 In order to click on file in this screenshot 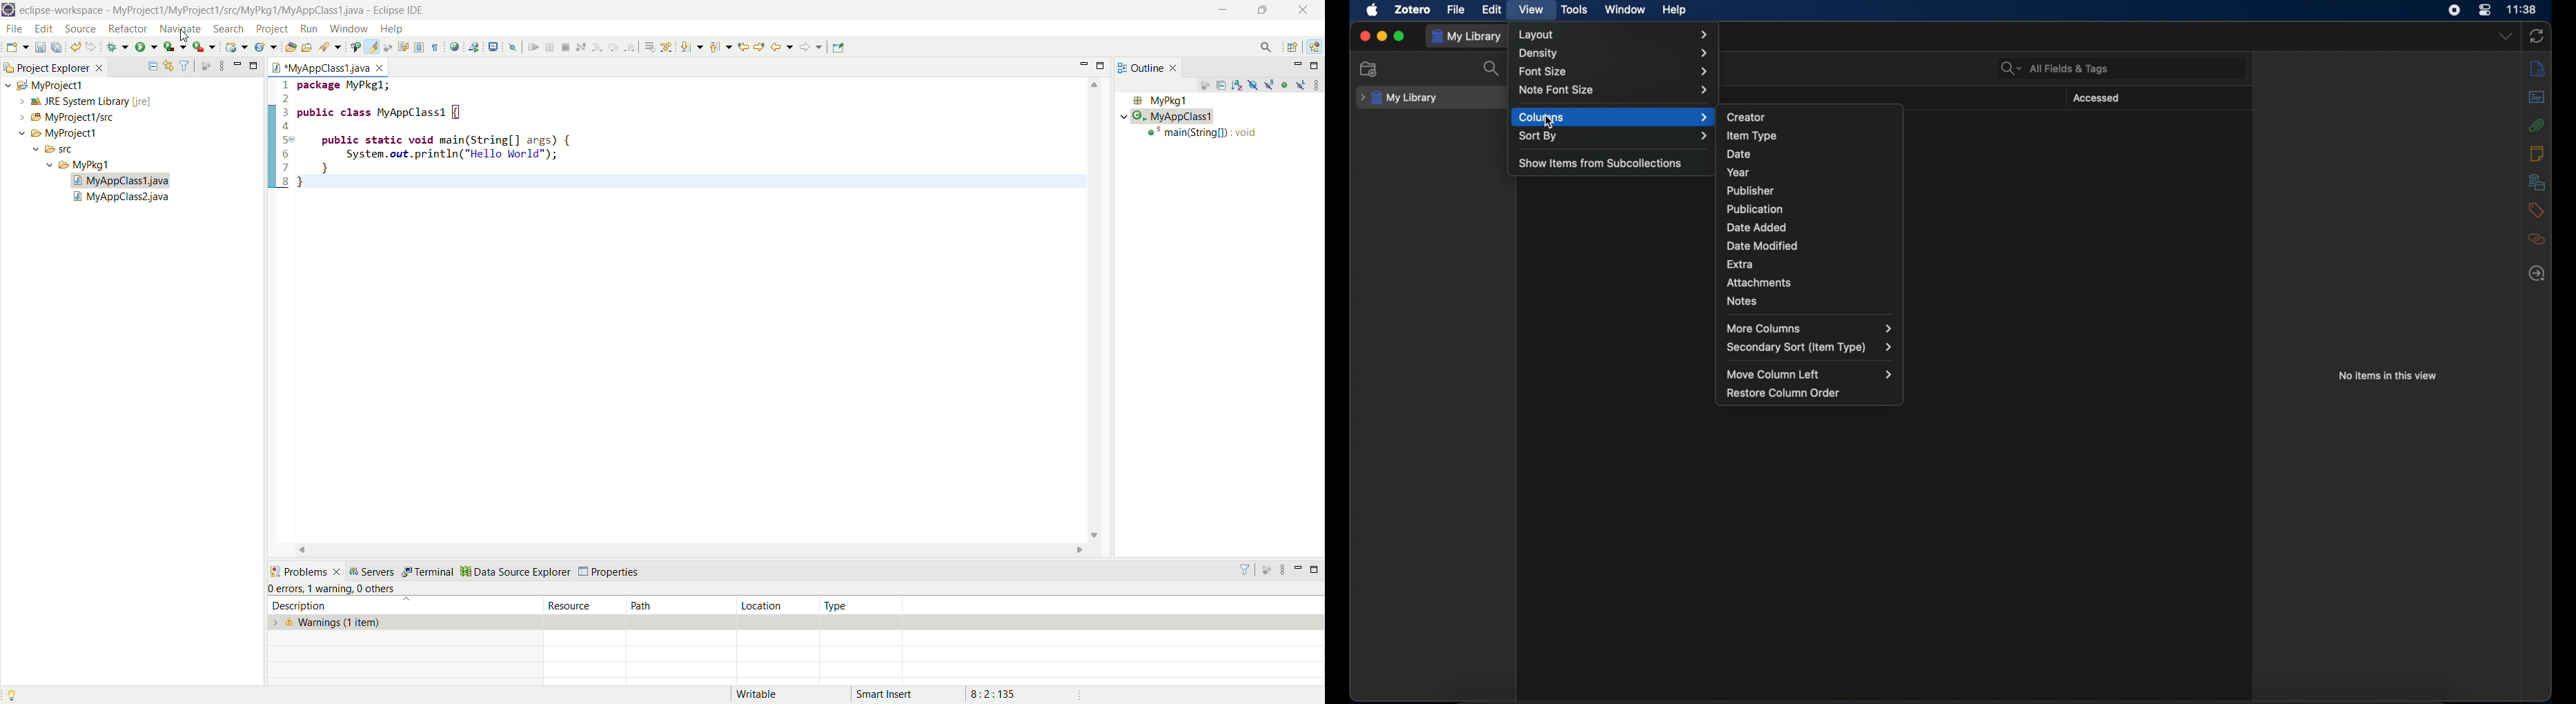, I will do `click(17, 31)`.